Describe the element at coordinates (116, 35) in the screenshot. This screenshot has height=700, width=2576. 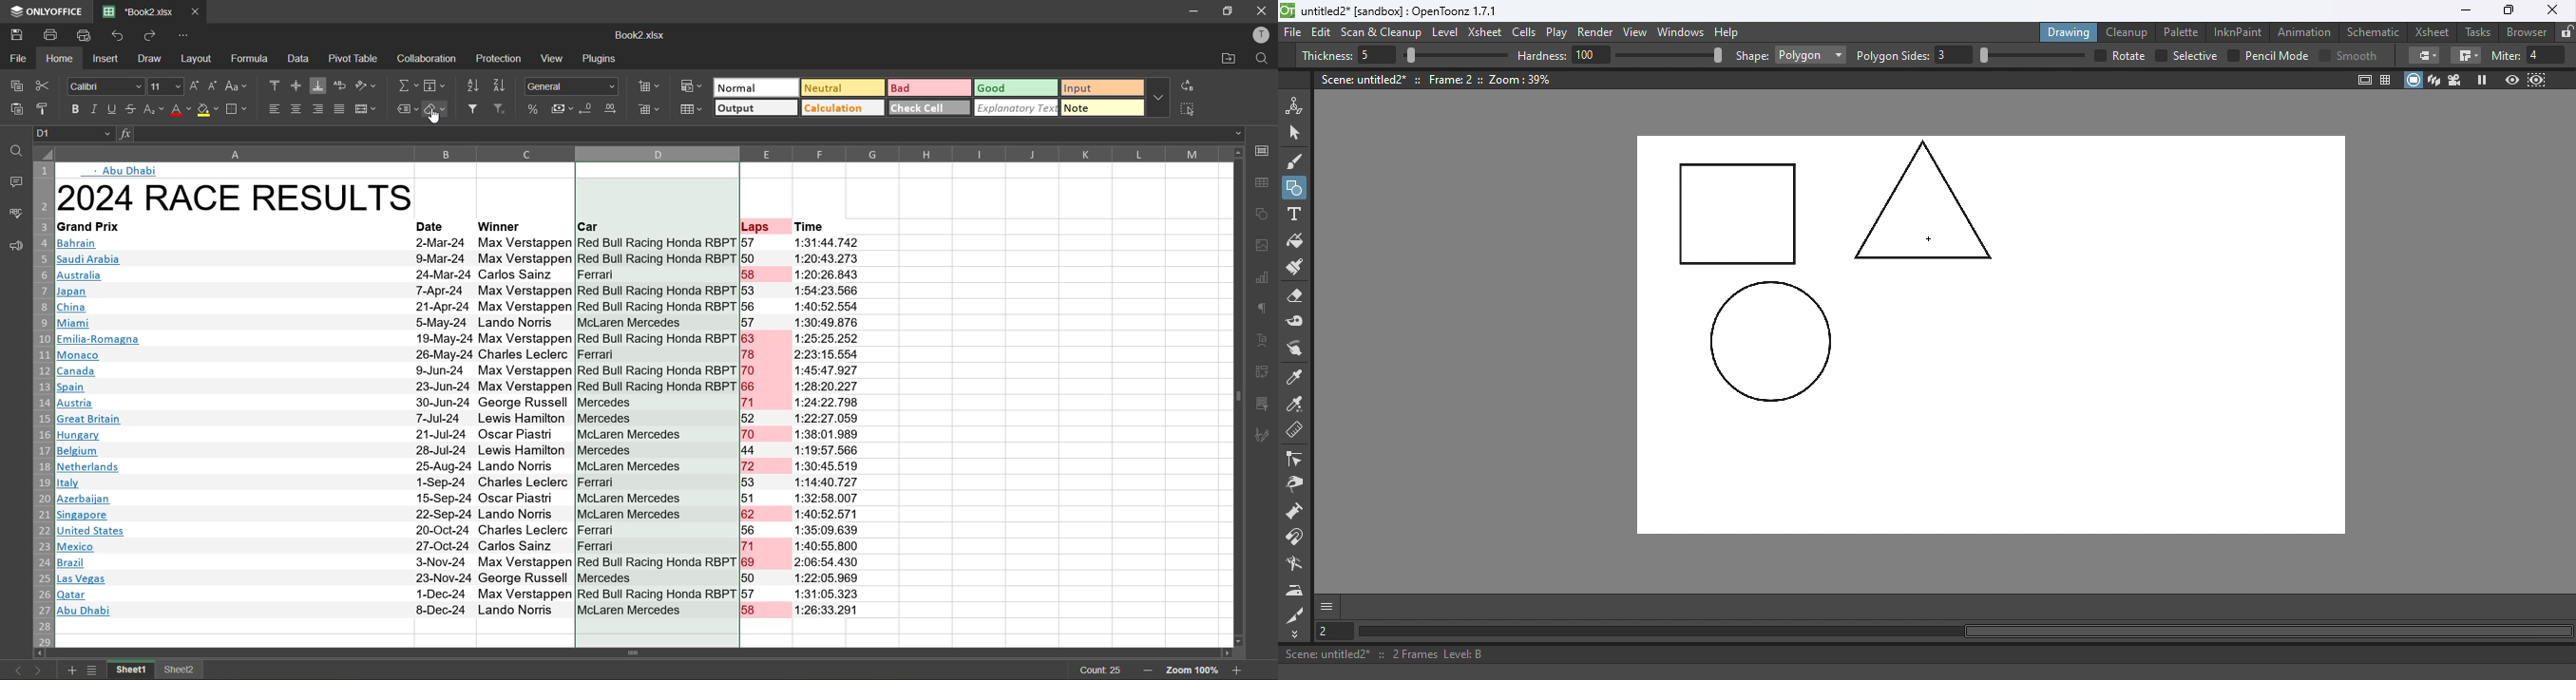
I see `undo` at that location.